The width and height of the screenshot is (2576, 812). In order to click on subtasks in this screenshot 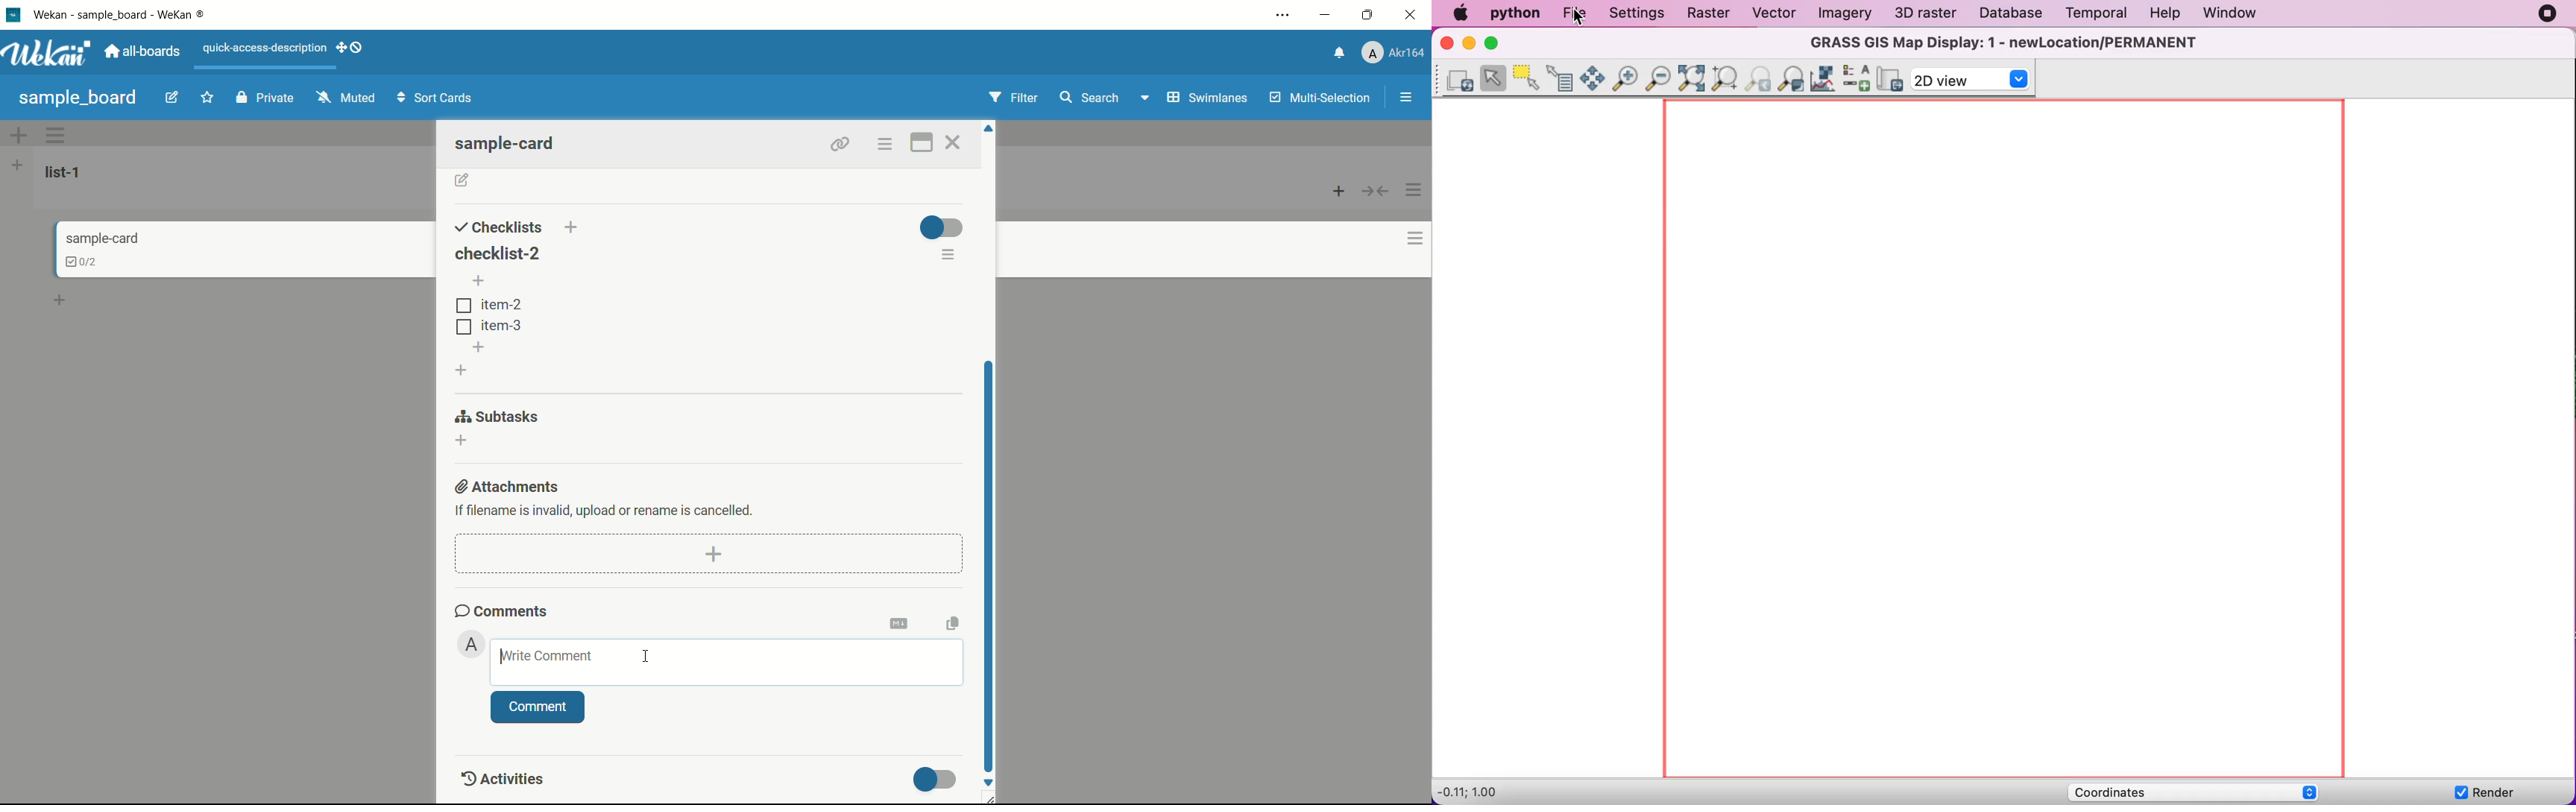, I will do `click(498, 416)`.